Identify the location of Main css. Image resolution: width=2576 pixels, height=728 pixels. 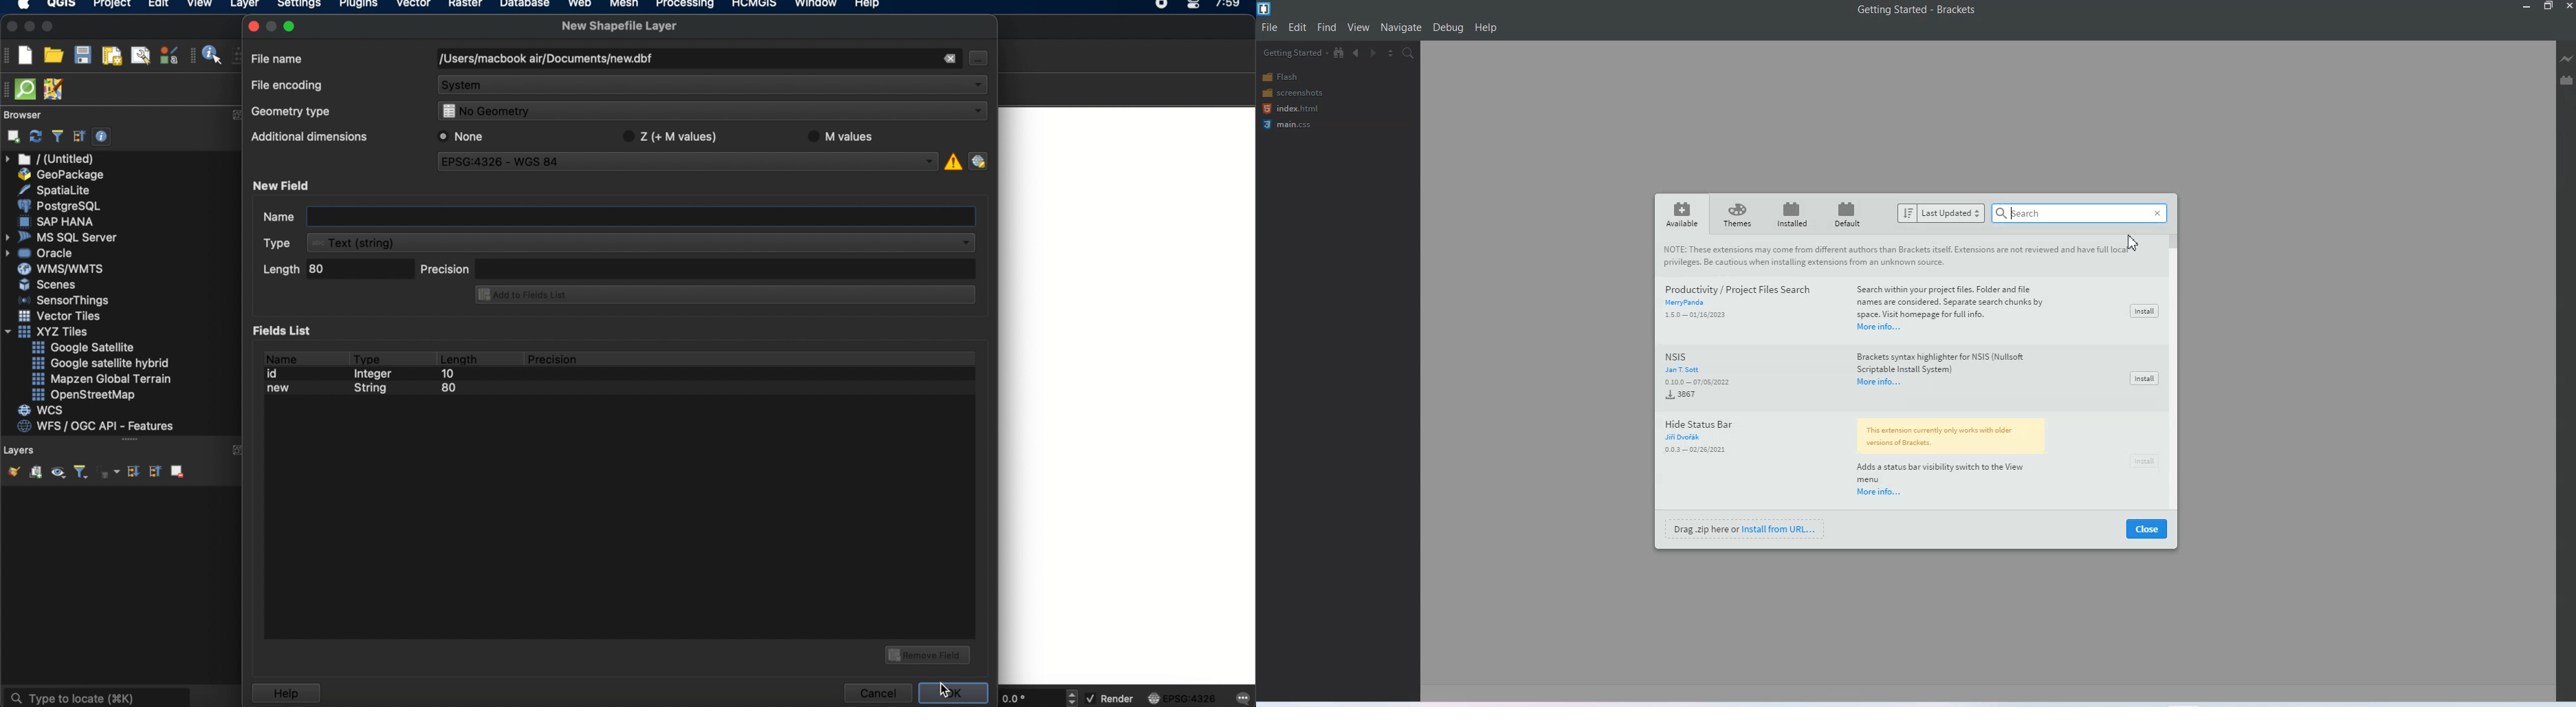
(1304, 126).